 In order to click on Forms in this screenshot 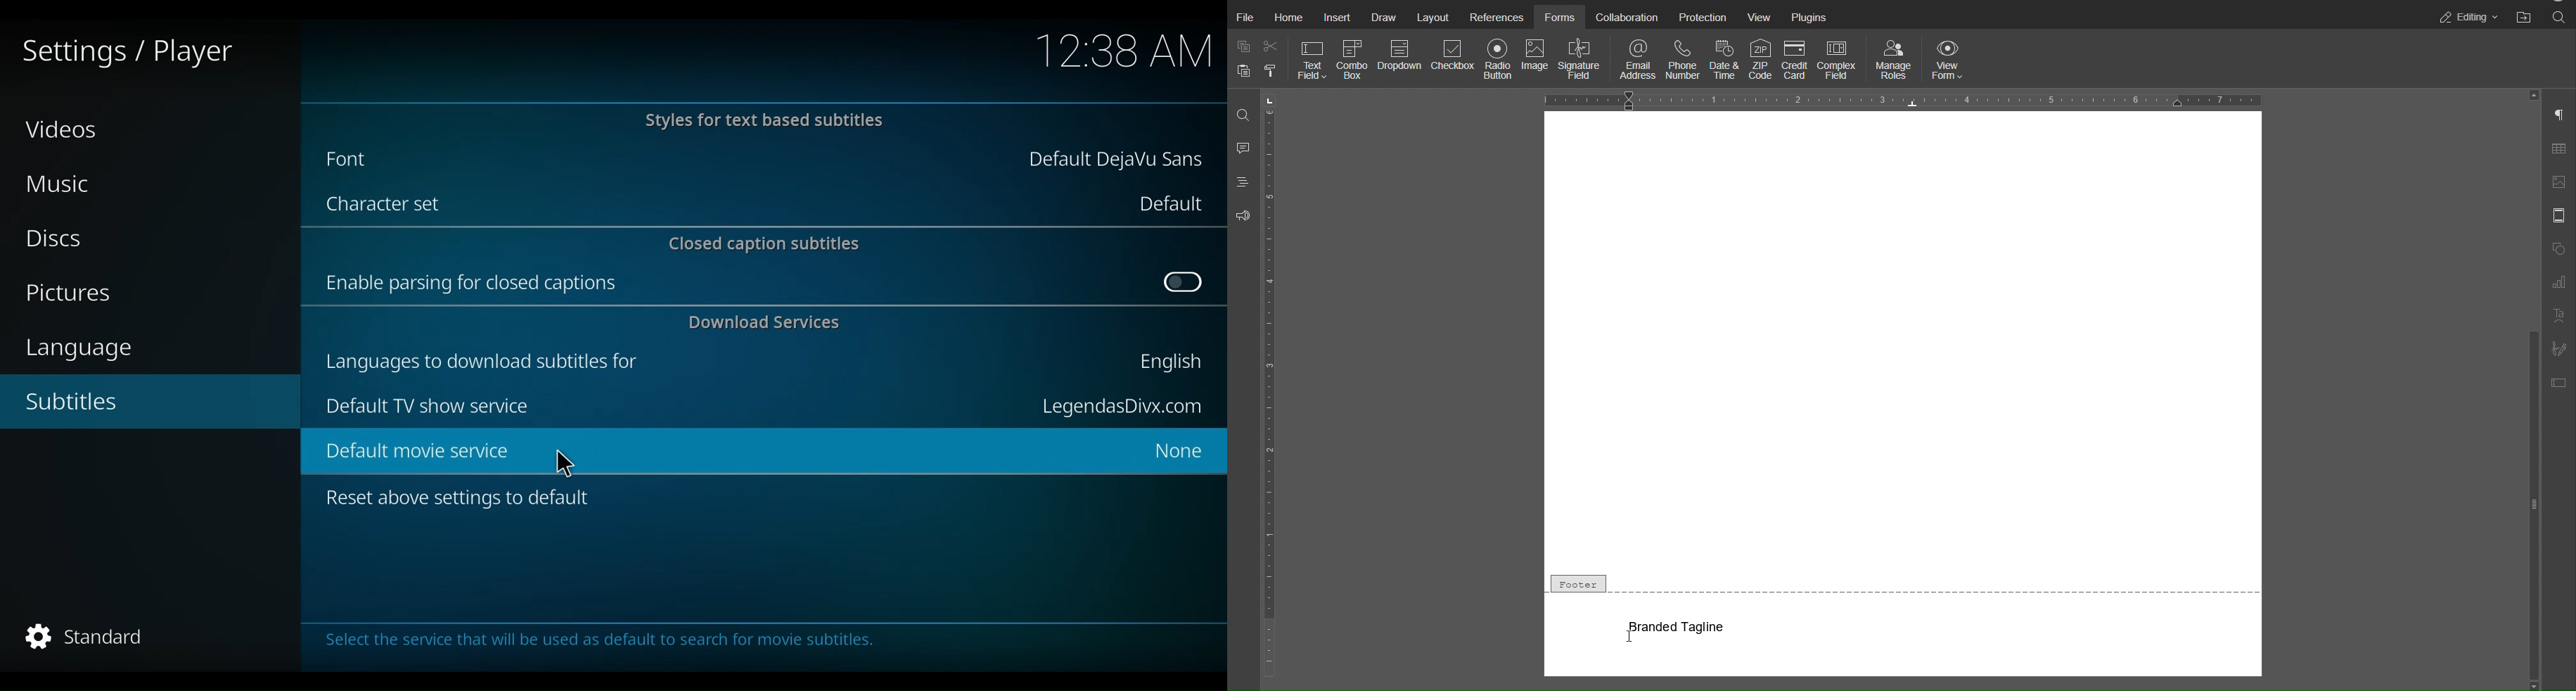, I will do `click(1558, 15)`.